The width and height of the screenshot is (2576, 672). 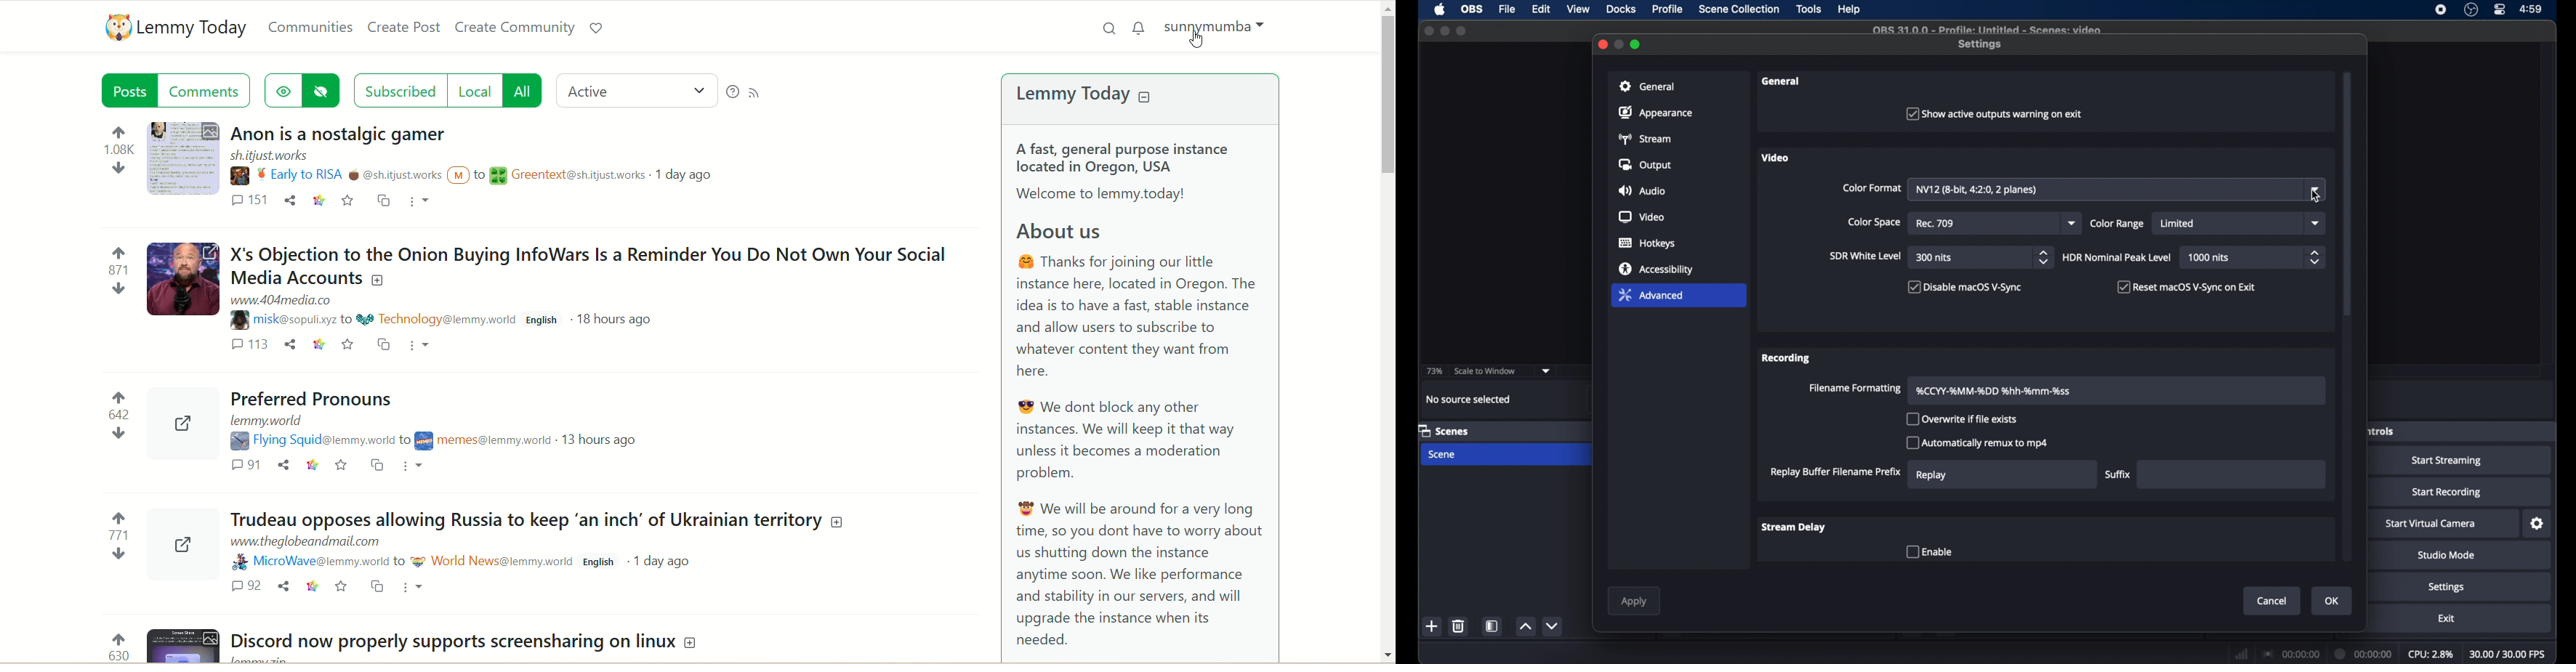 I want to click on disable macOS V-sync, so click(x=1963, y=287).